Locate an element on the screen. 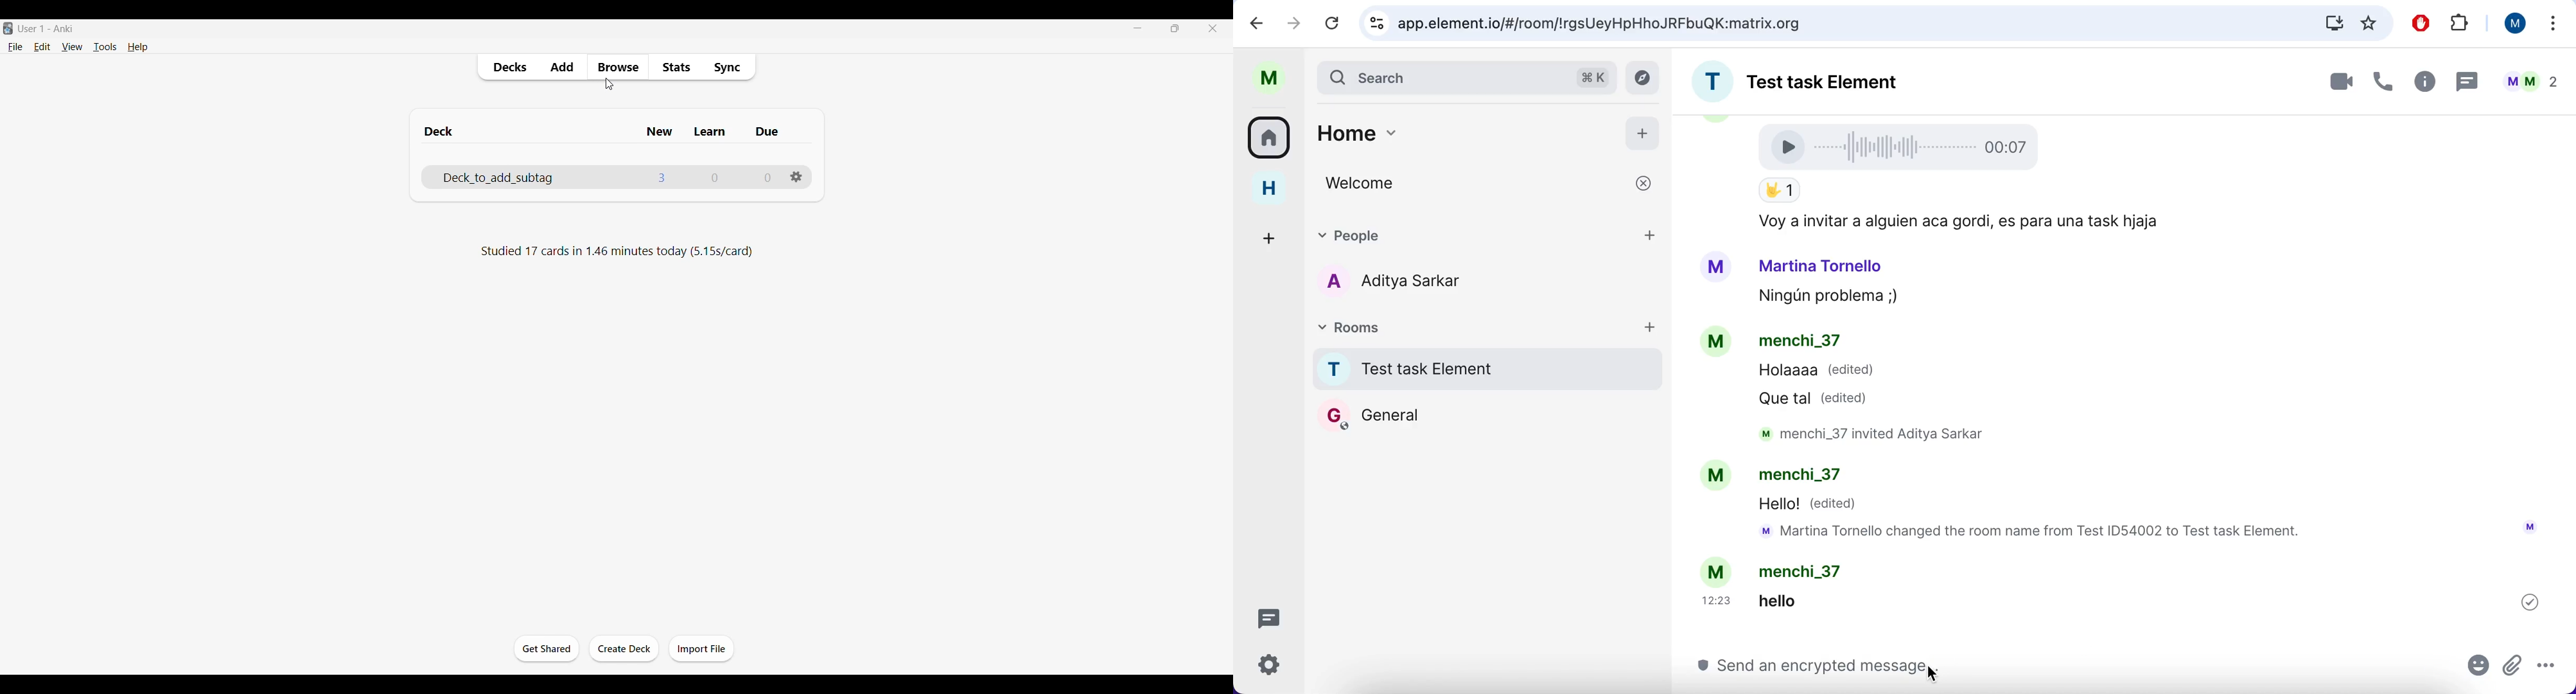  Tools menu is located at coordinates (105, 47).